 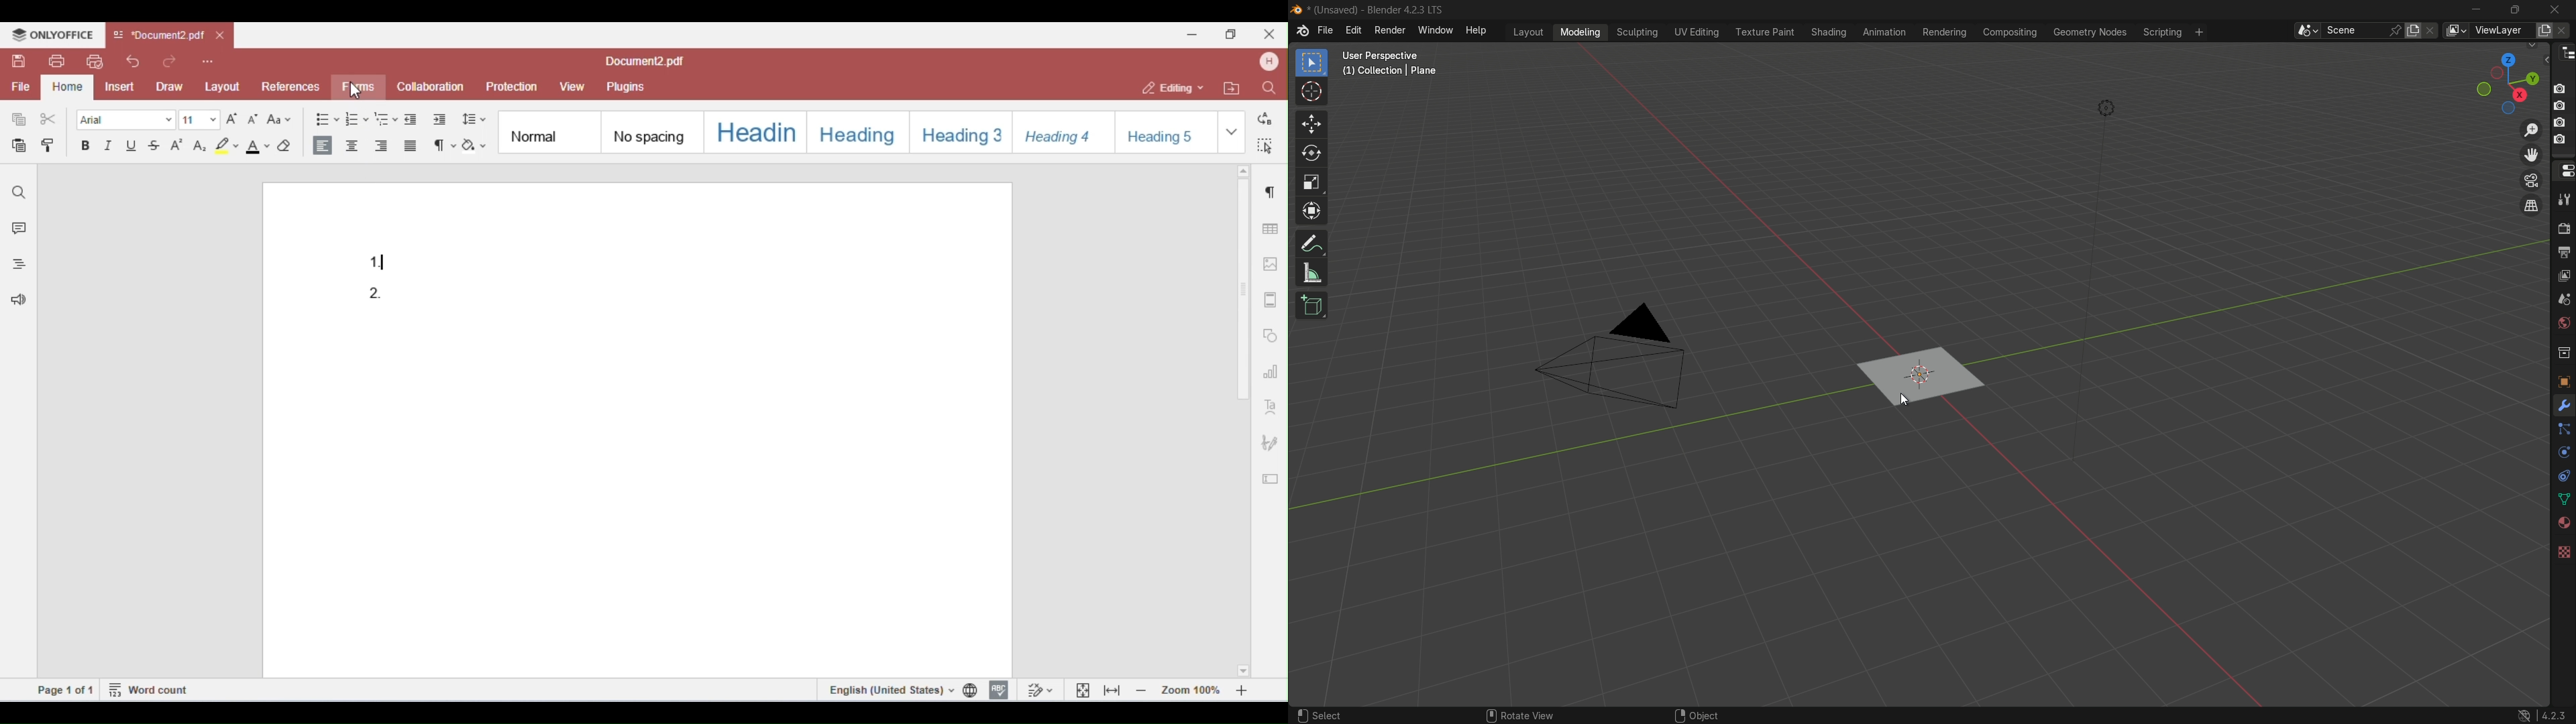 What do you see at coordinates (1827, 32) in the screenshot?
I see `shading` at bounding box center [1827, 32].